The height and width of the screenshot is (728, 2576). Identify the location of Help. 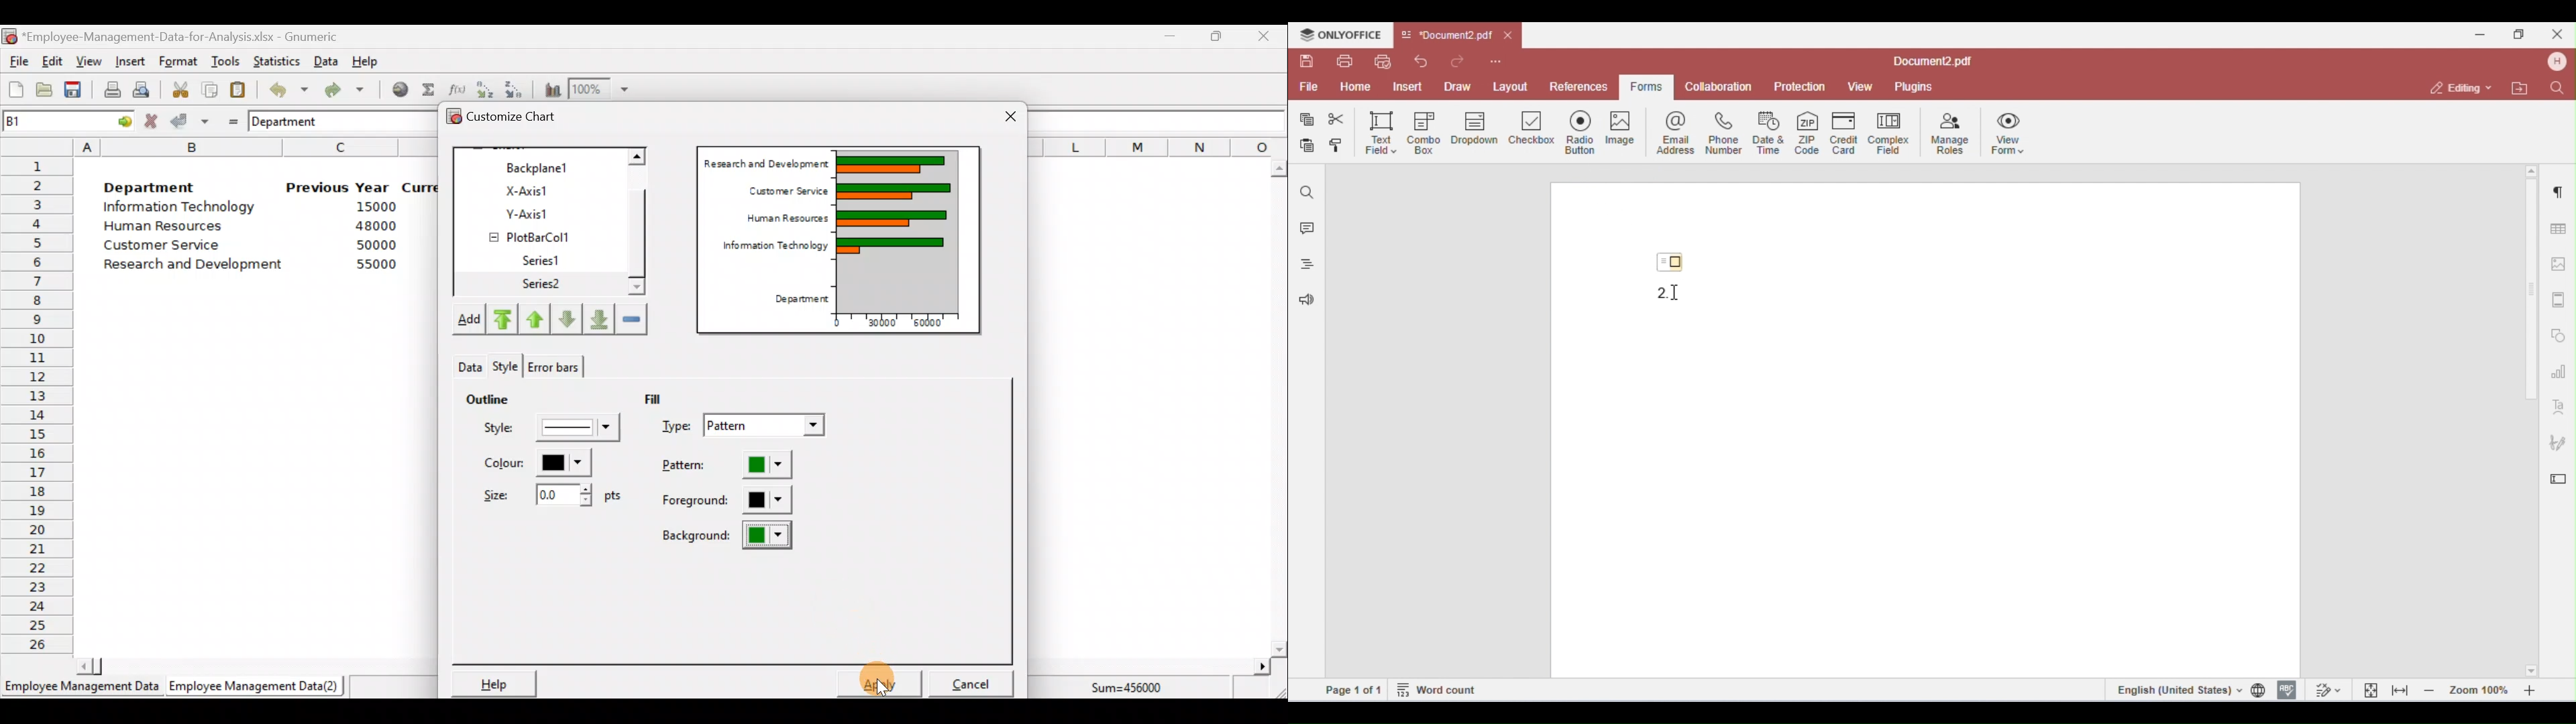
(373, 60).